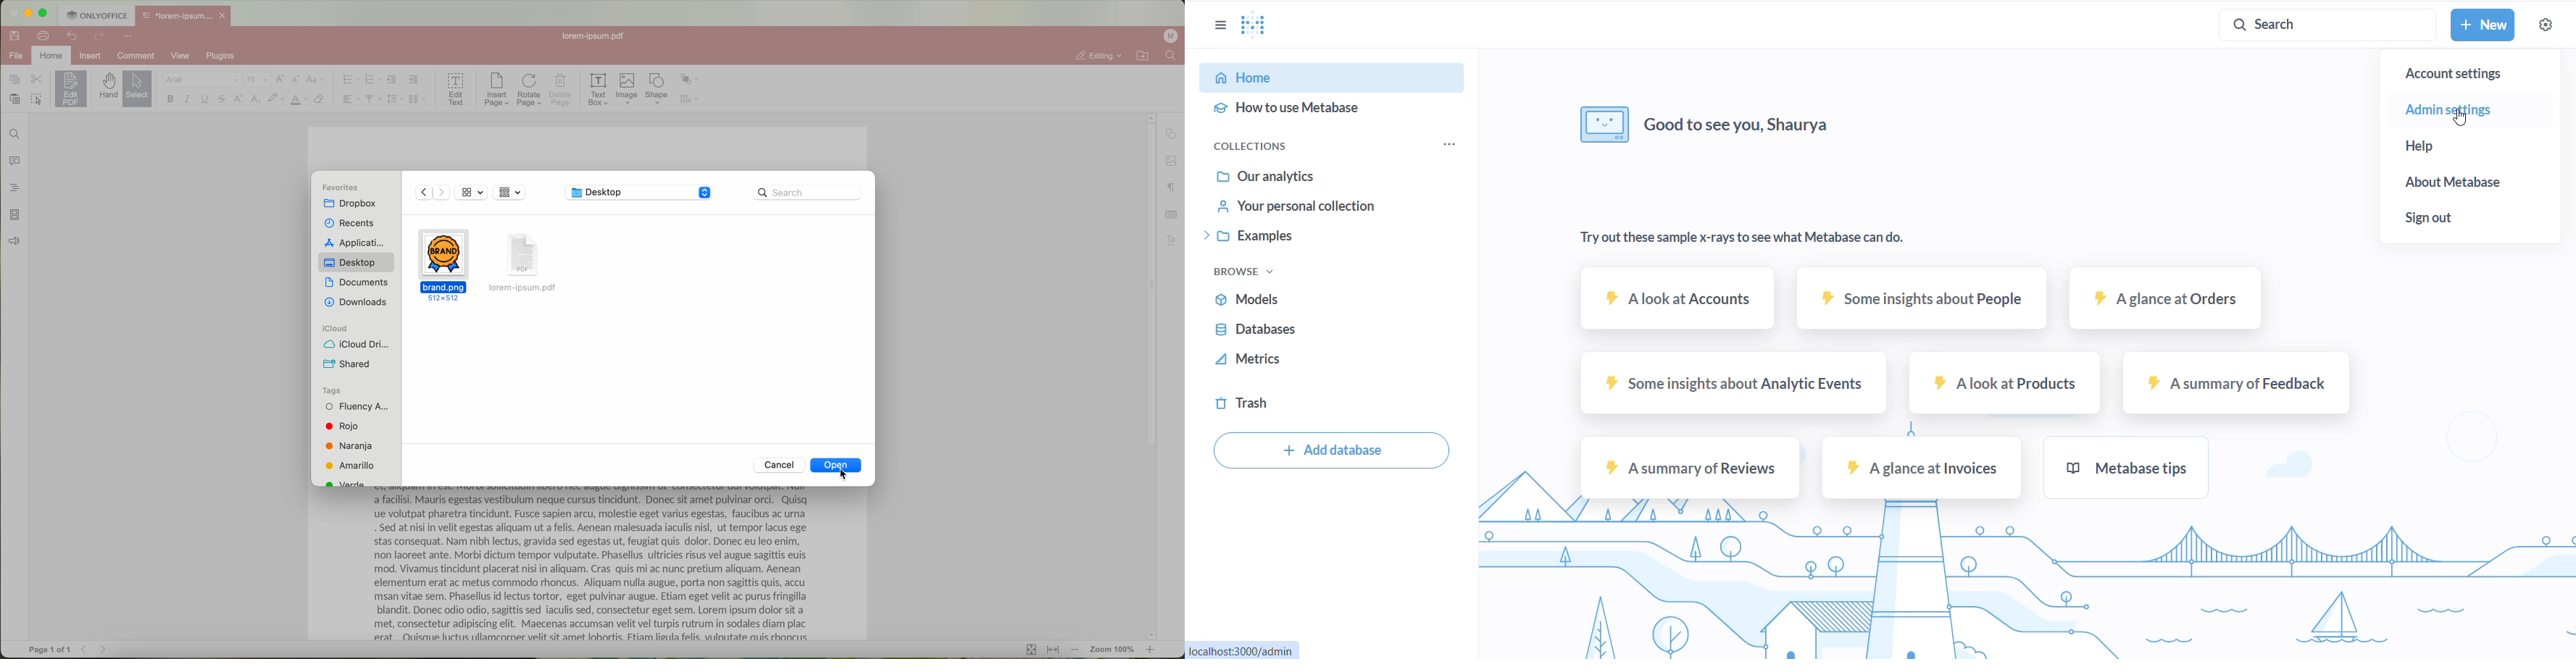  Describe the element at coordinates (256, 99) in the screenshot. I see `subscript` at that location.